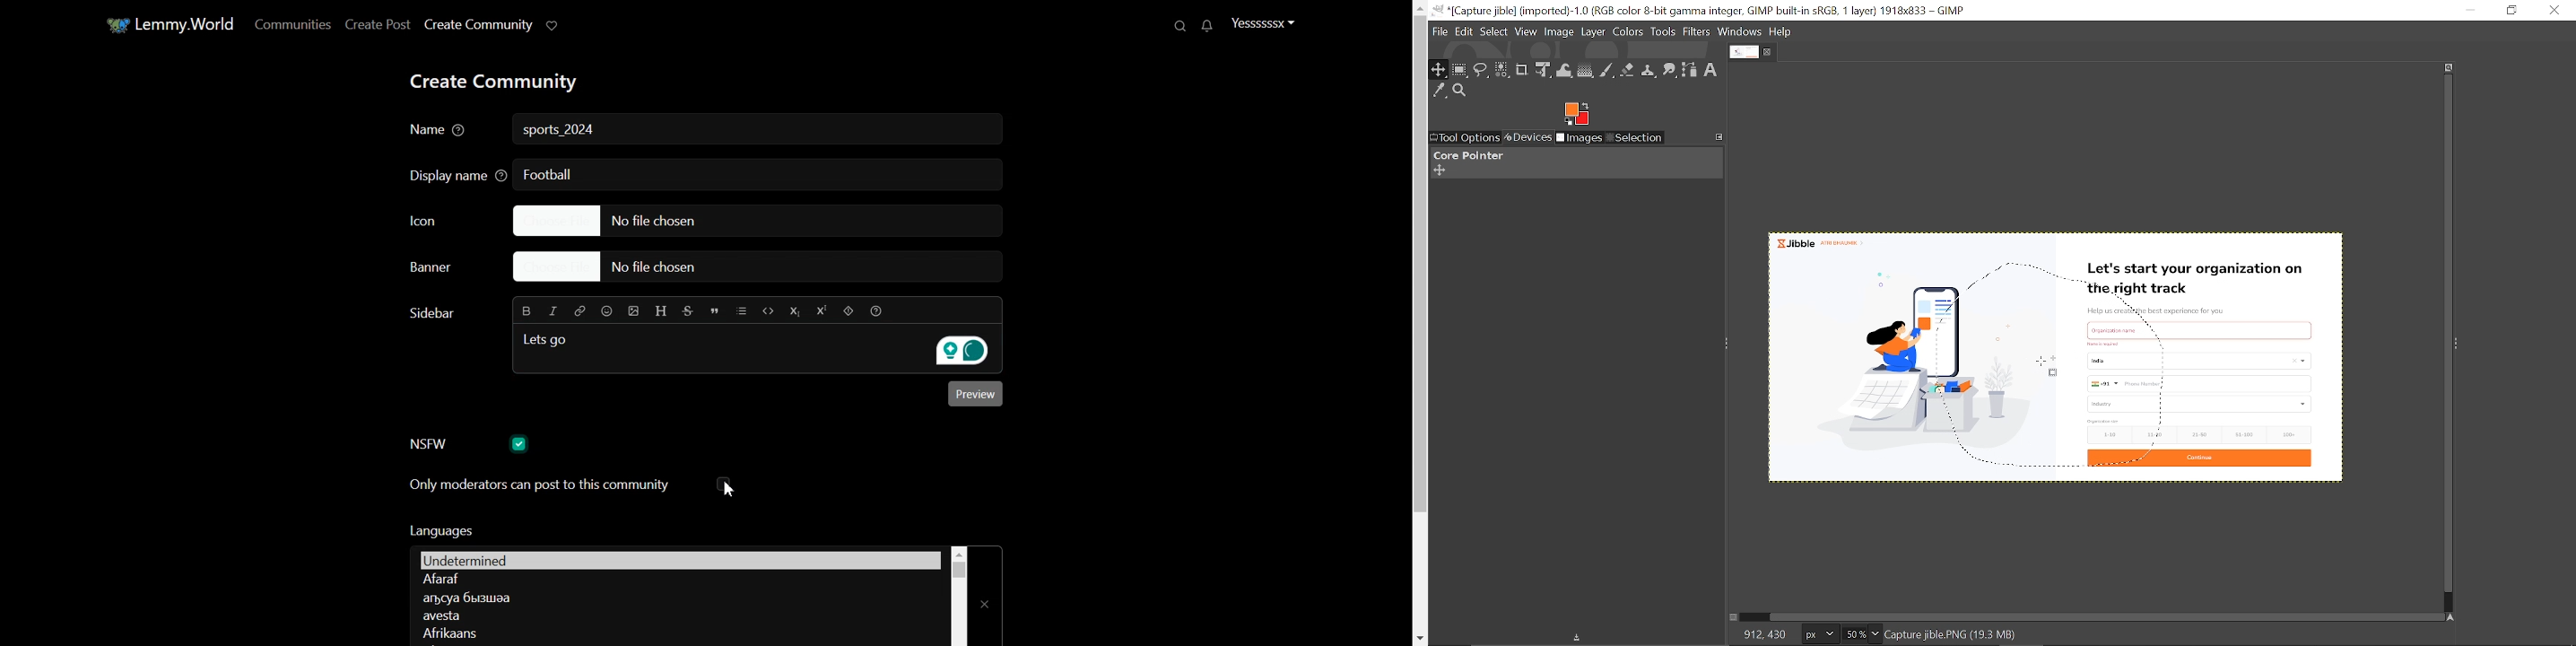 This screenshot has width=2576, height=672. Describe the element at coordinates (960, 351) in the screenshot. I see `grammarly` at that location.